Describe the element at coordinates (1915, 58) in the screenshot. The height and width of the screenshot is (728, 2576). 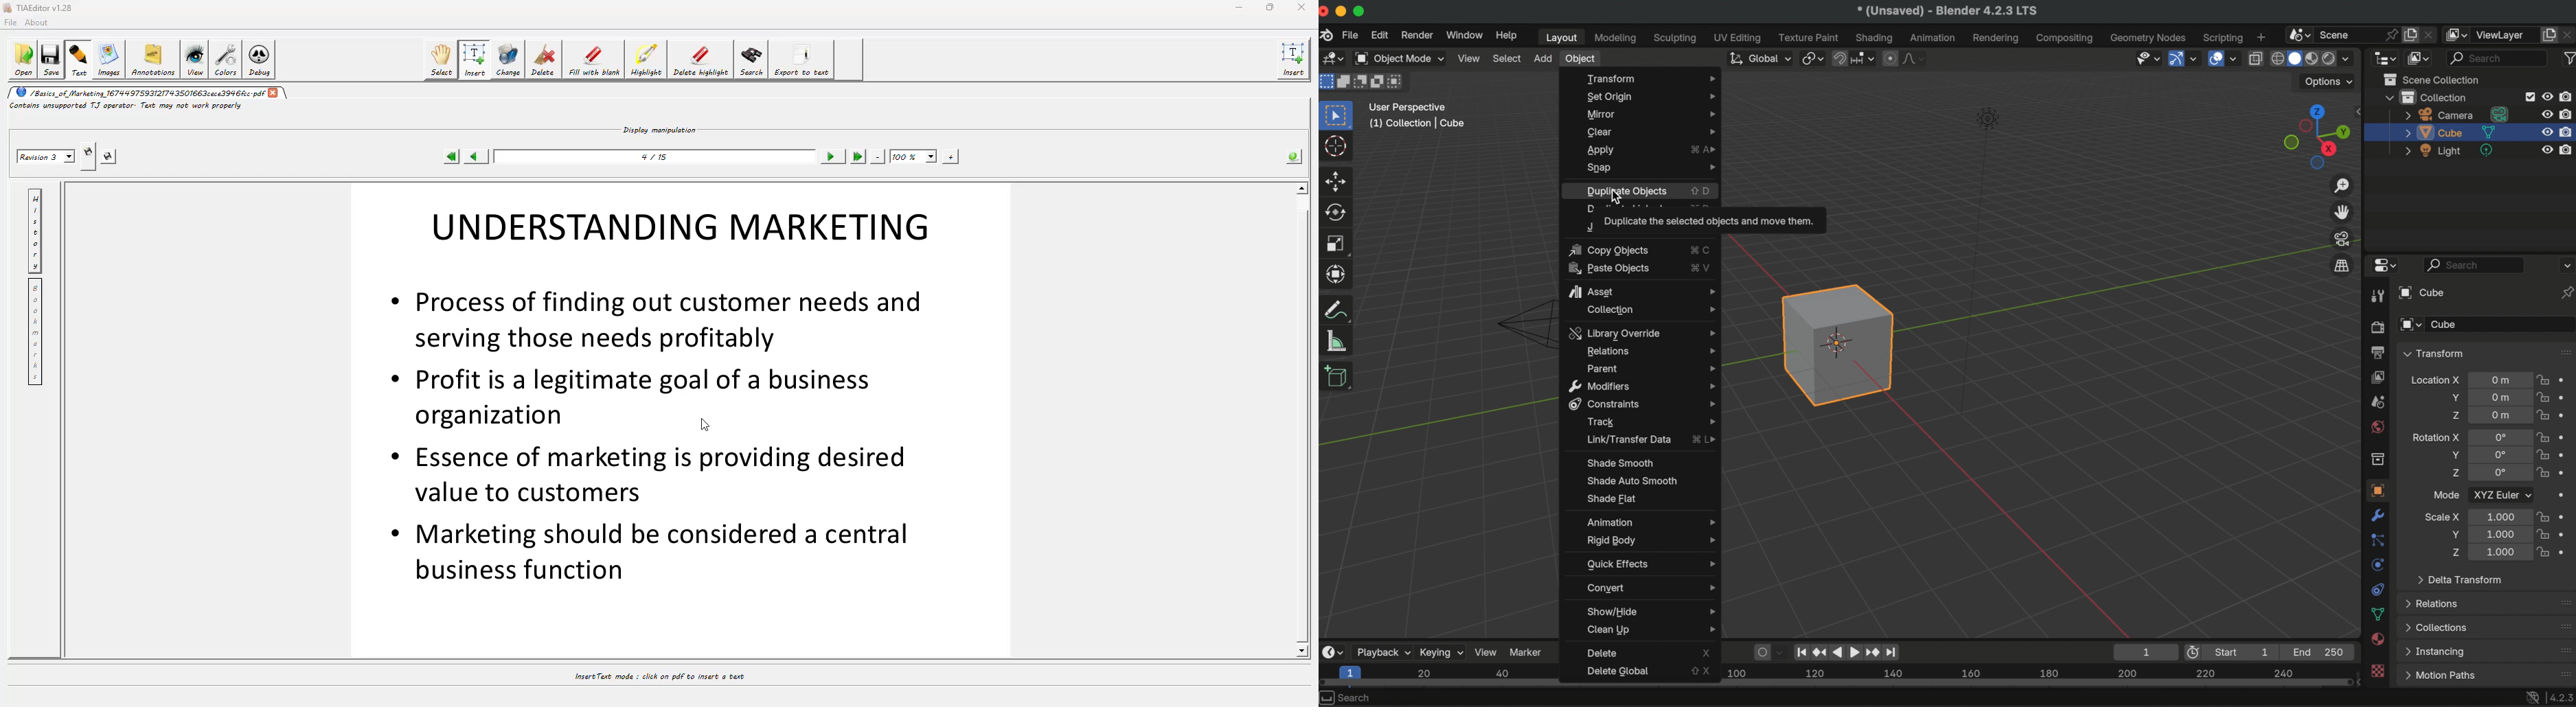
I see `proportional editing fall off` at that location.